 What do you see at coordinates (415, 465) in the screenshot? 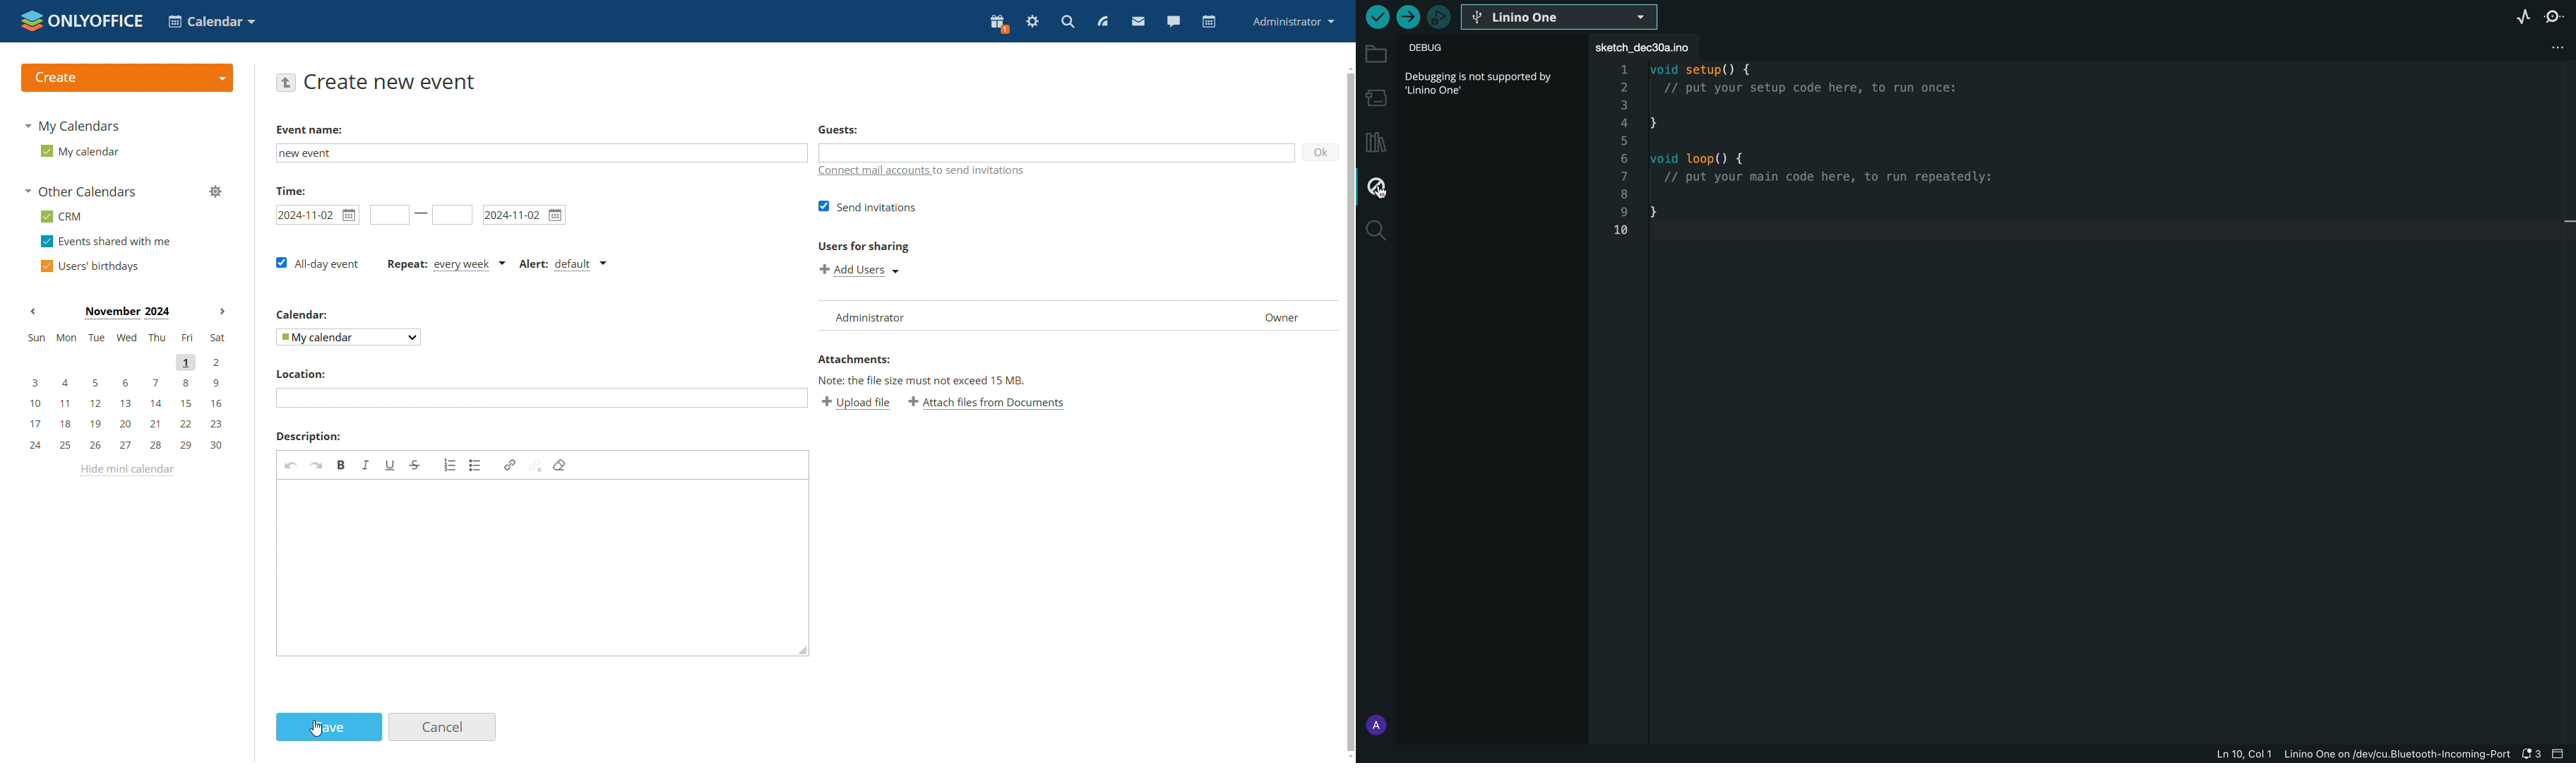
I see `strikethrough` at bounding box center [415, 465].